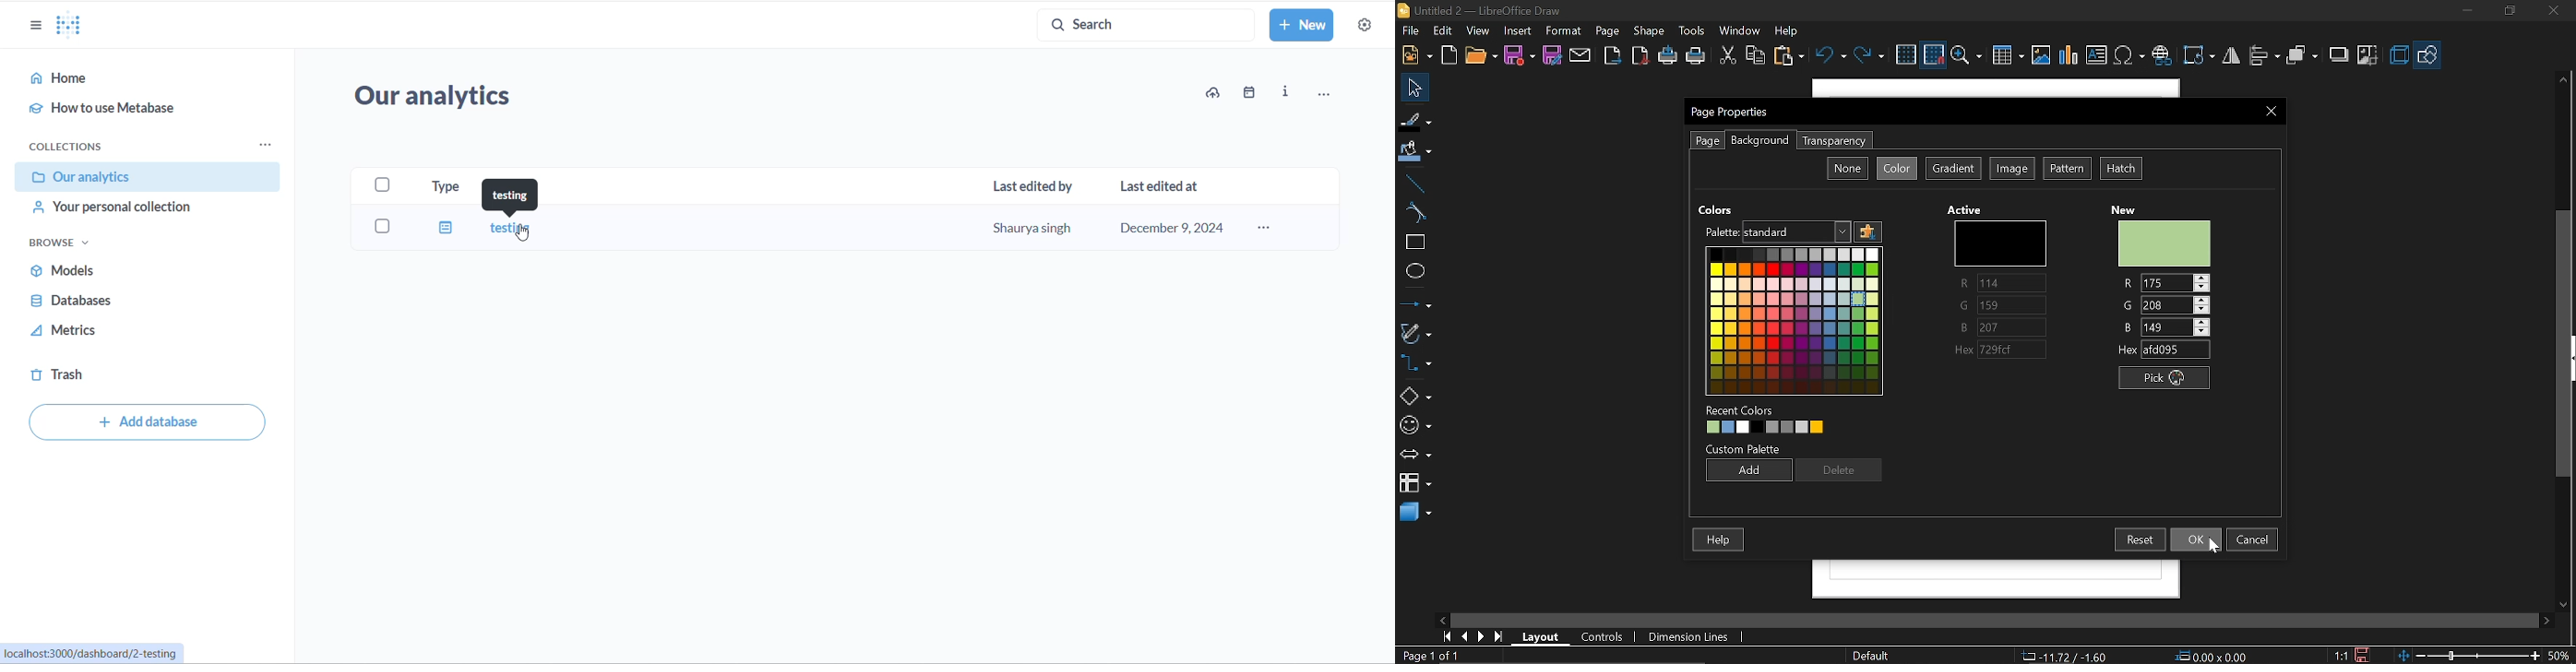 This screenshot has height=672, width=2576. Describe the element at coordinates (2002, 327) in the screenshot. I see `B` at that location.